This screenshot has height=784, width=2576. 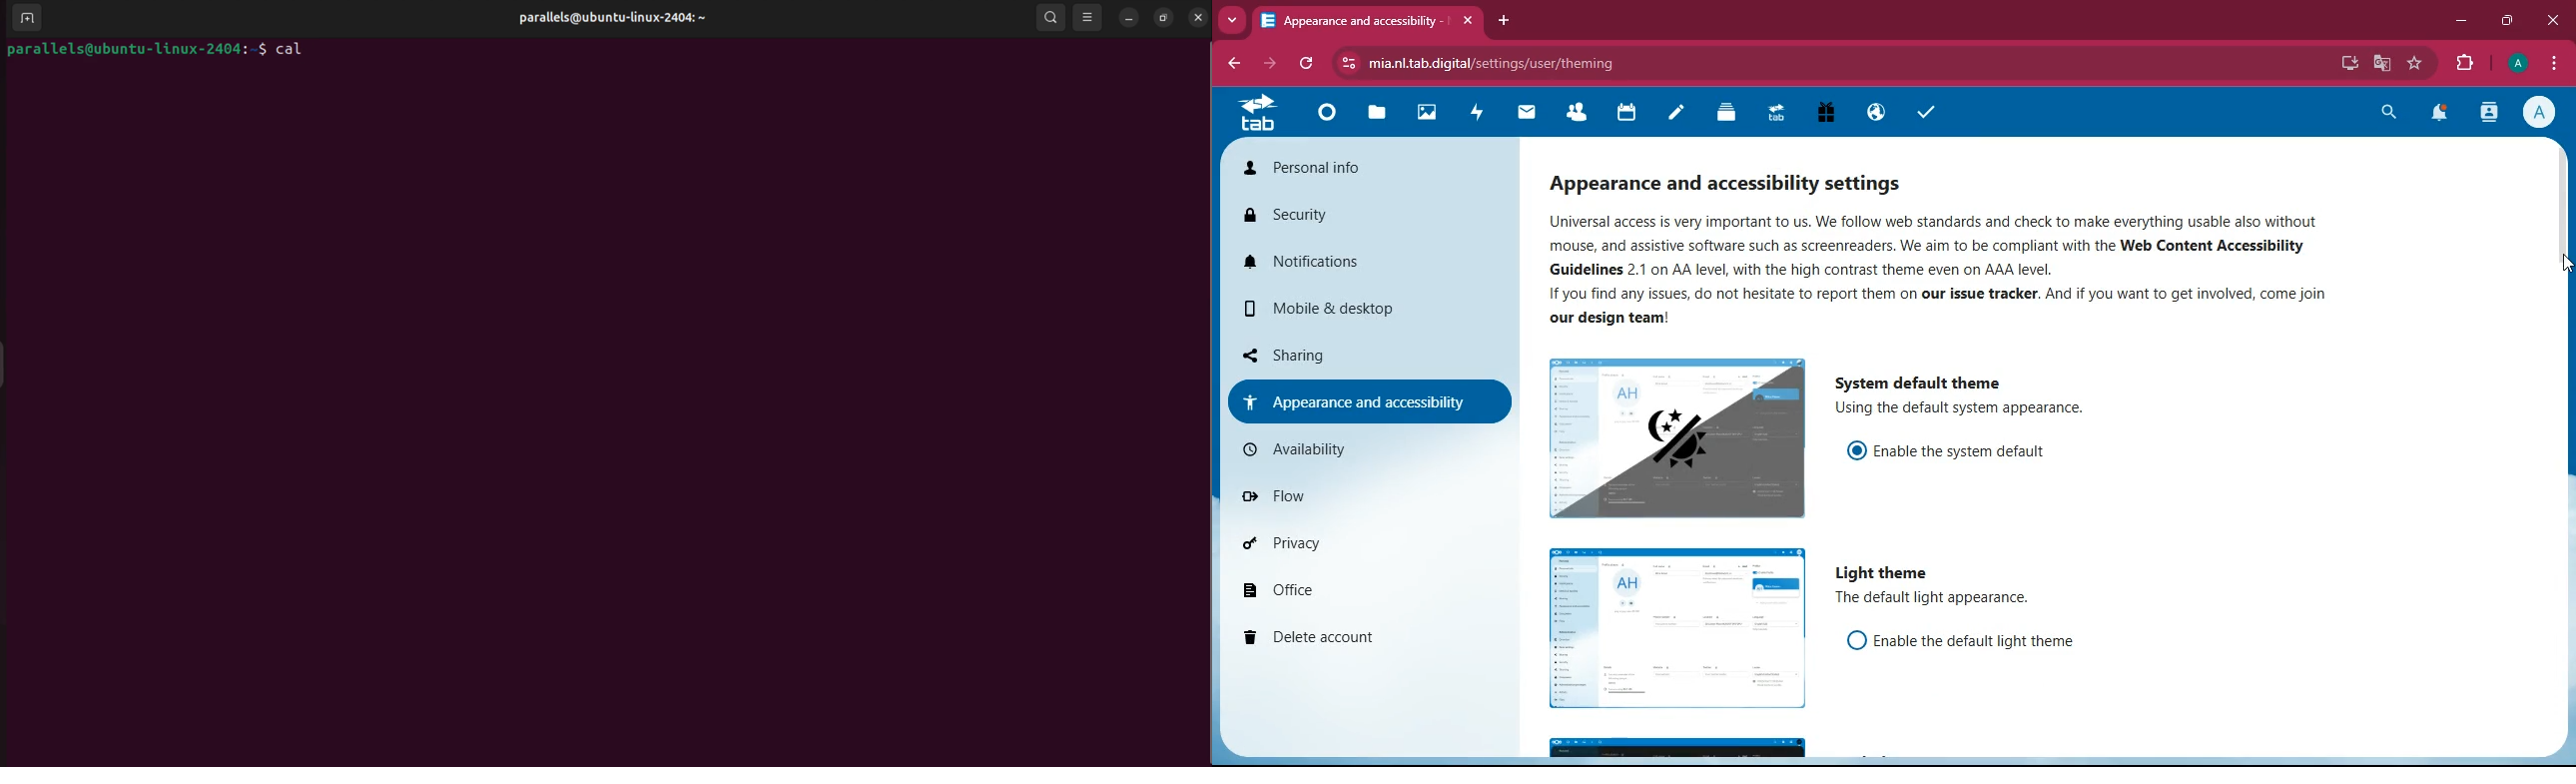 I want to click on notifications, so click(x=1356, y=262).